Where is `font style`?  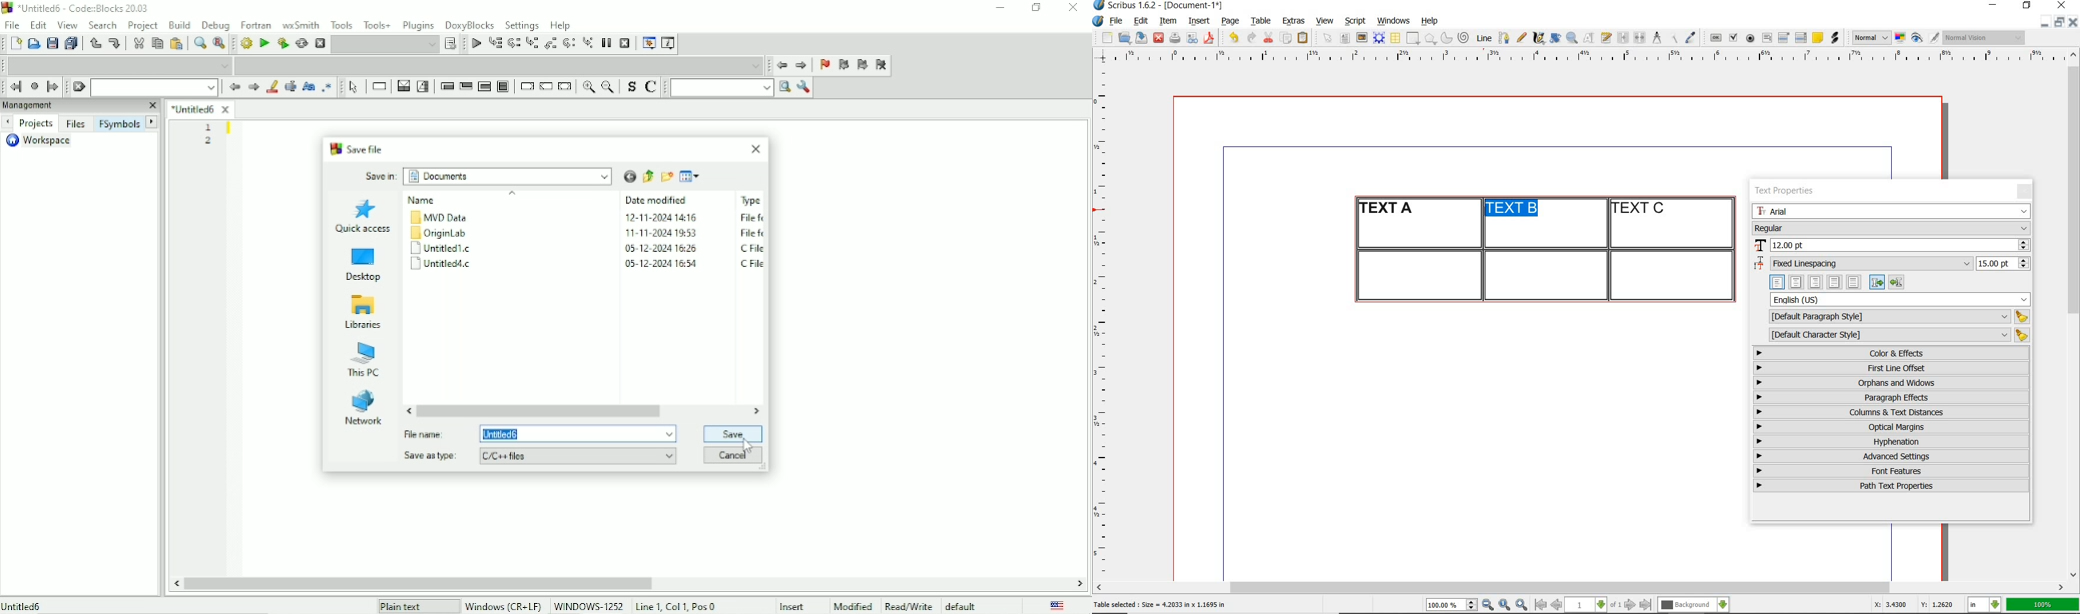
font style is located at coordinates (1891, 228).